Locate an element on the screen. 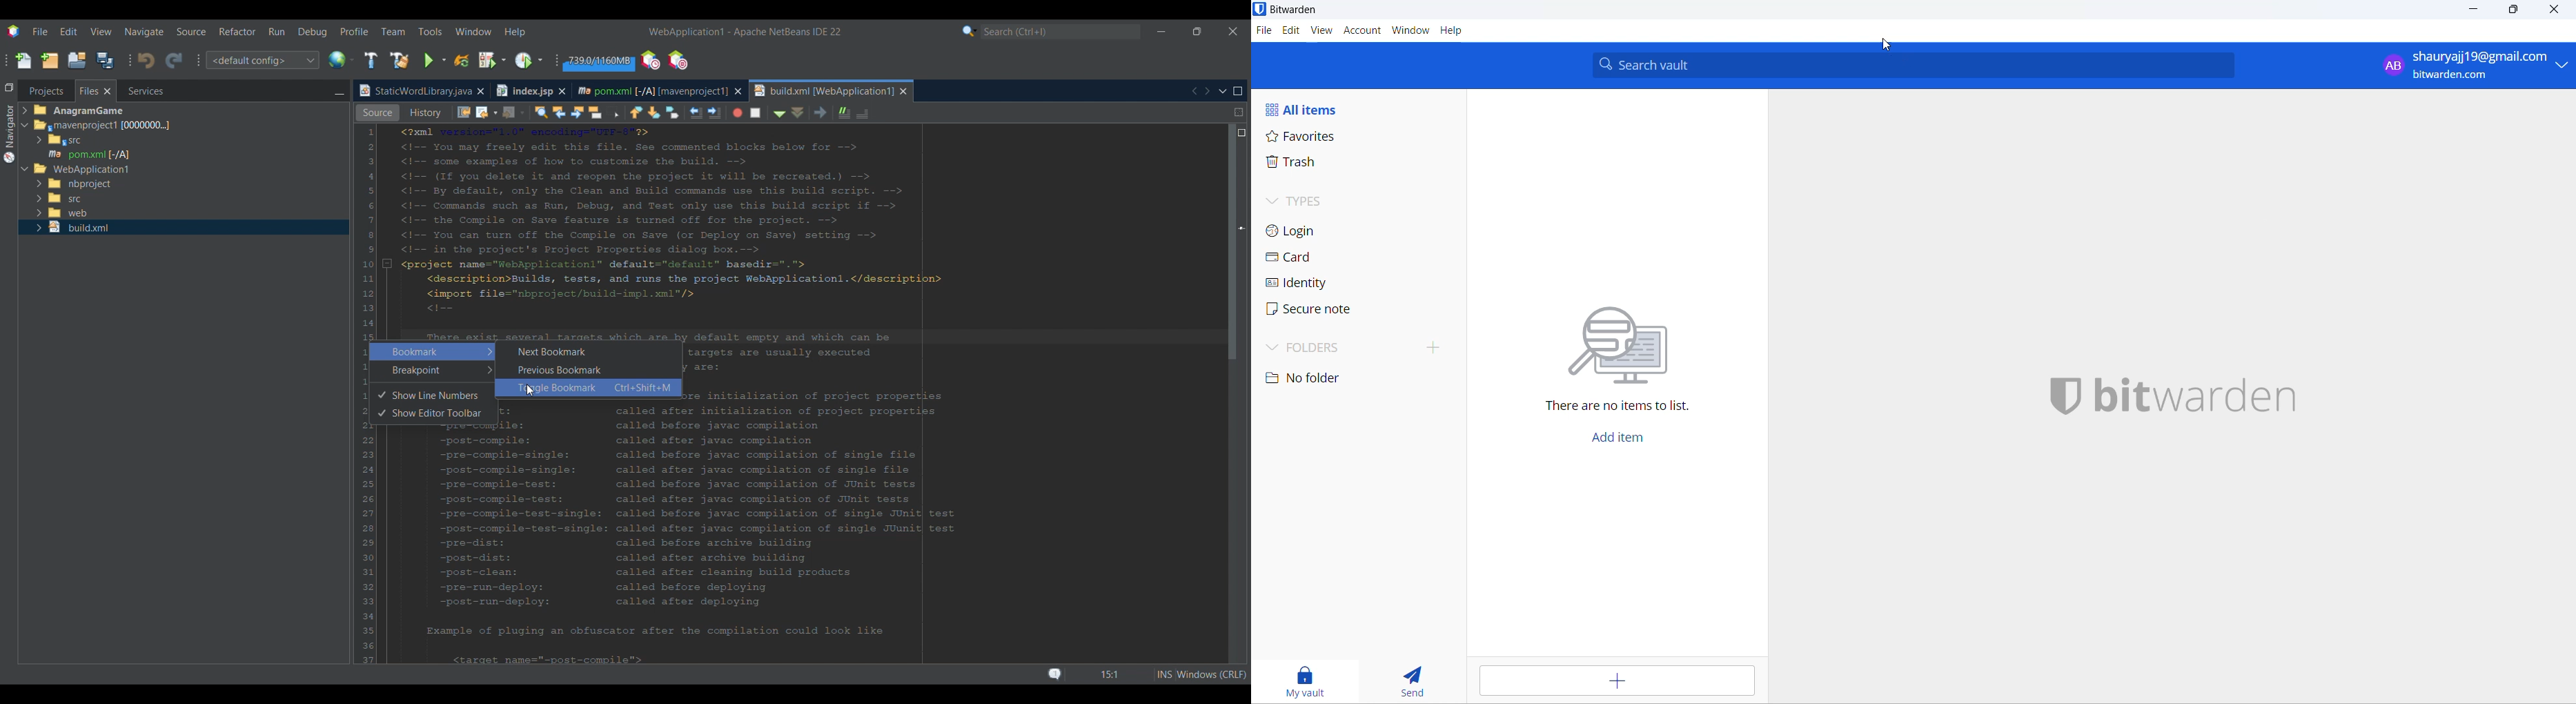  Toggle bookmark is located at coordinates (790, 112).